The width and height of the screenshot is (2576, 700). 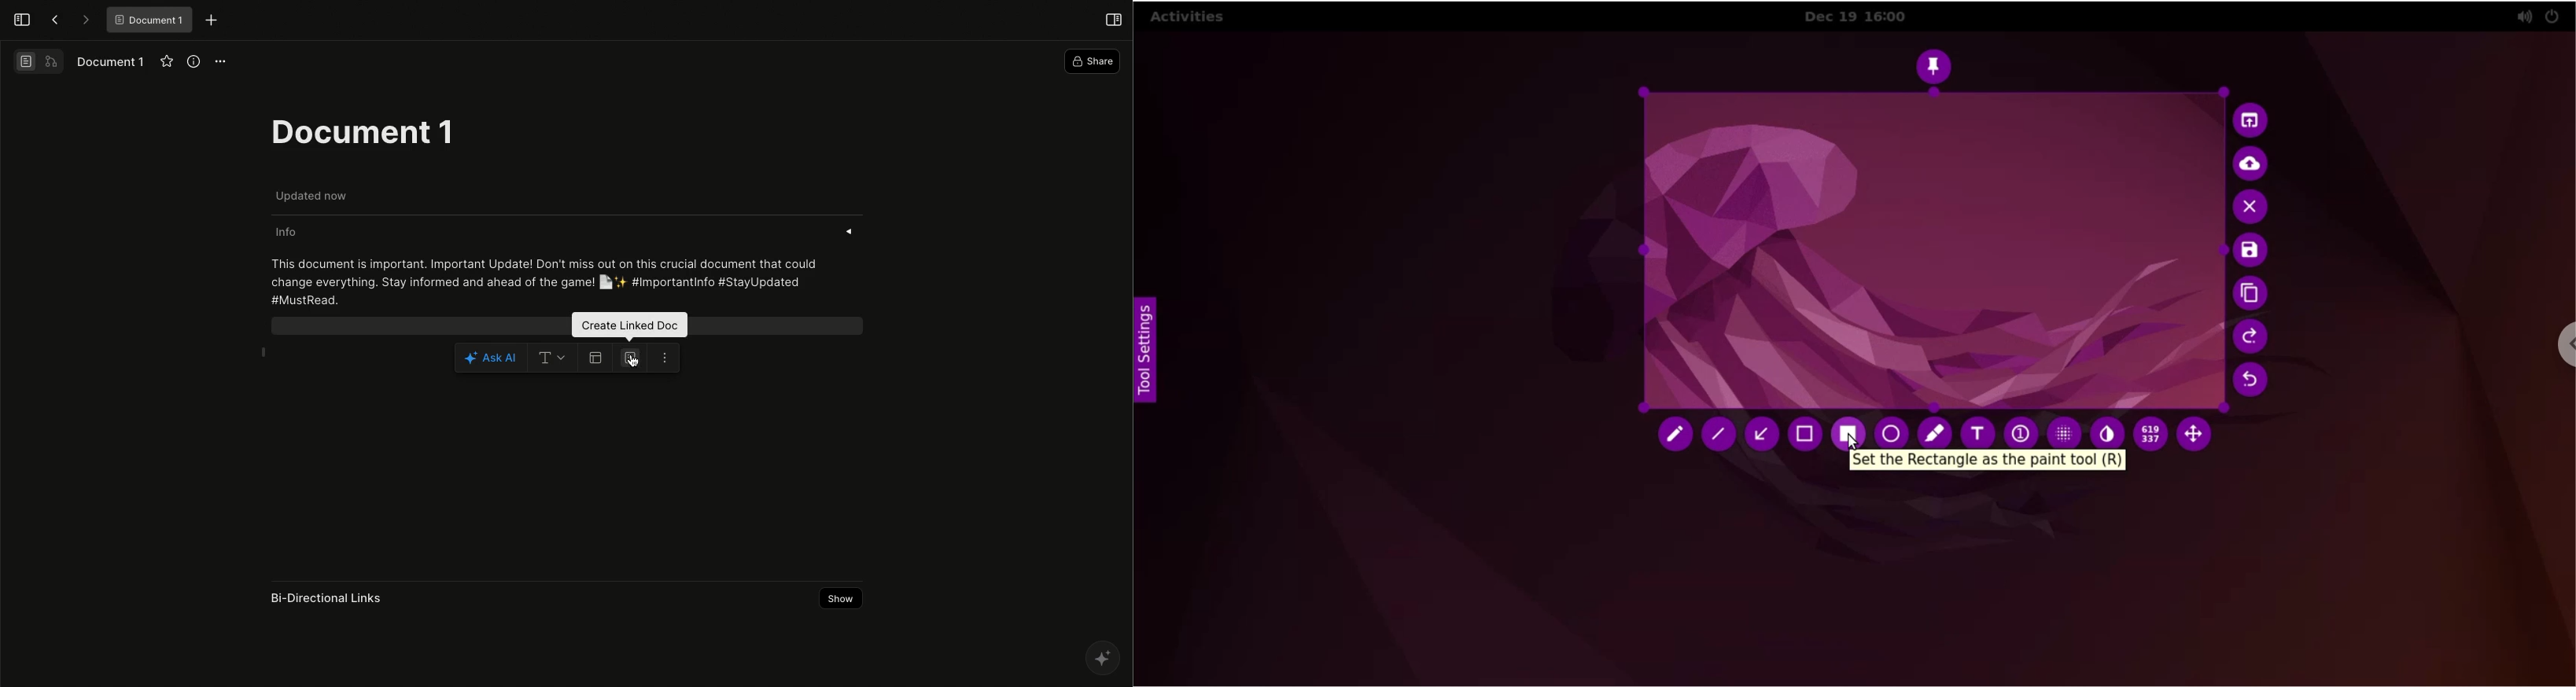 I want to click on Bi-Directional Links, so click(x=328, y=597).